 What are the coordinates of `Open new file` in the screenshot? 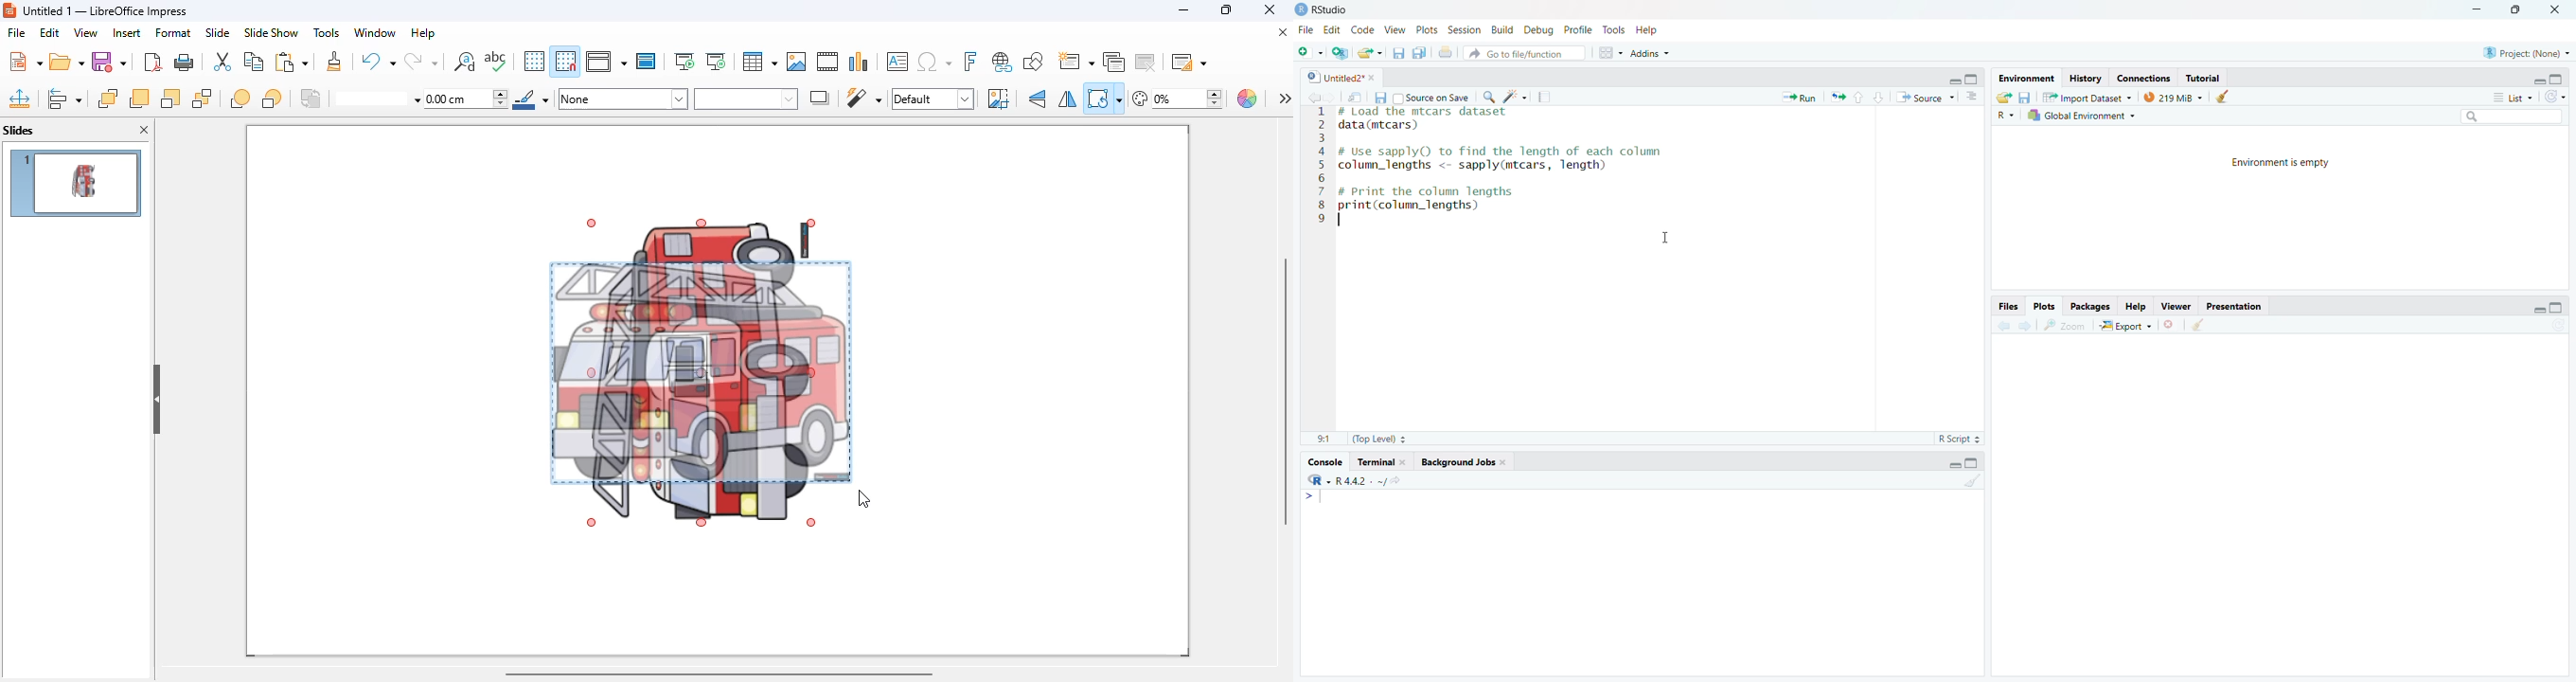 It's located at (1311, 53).